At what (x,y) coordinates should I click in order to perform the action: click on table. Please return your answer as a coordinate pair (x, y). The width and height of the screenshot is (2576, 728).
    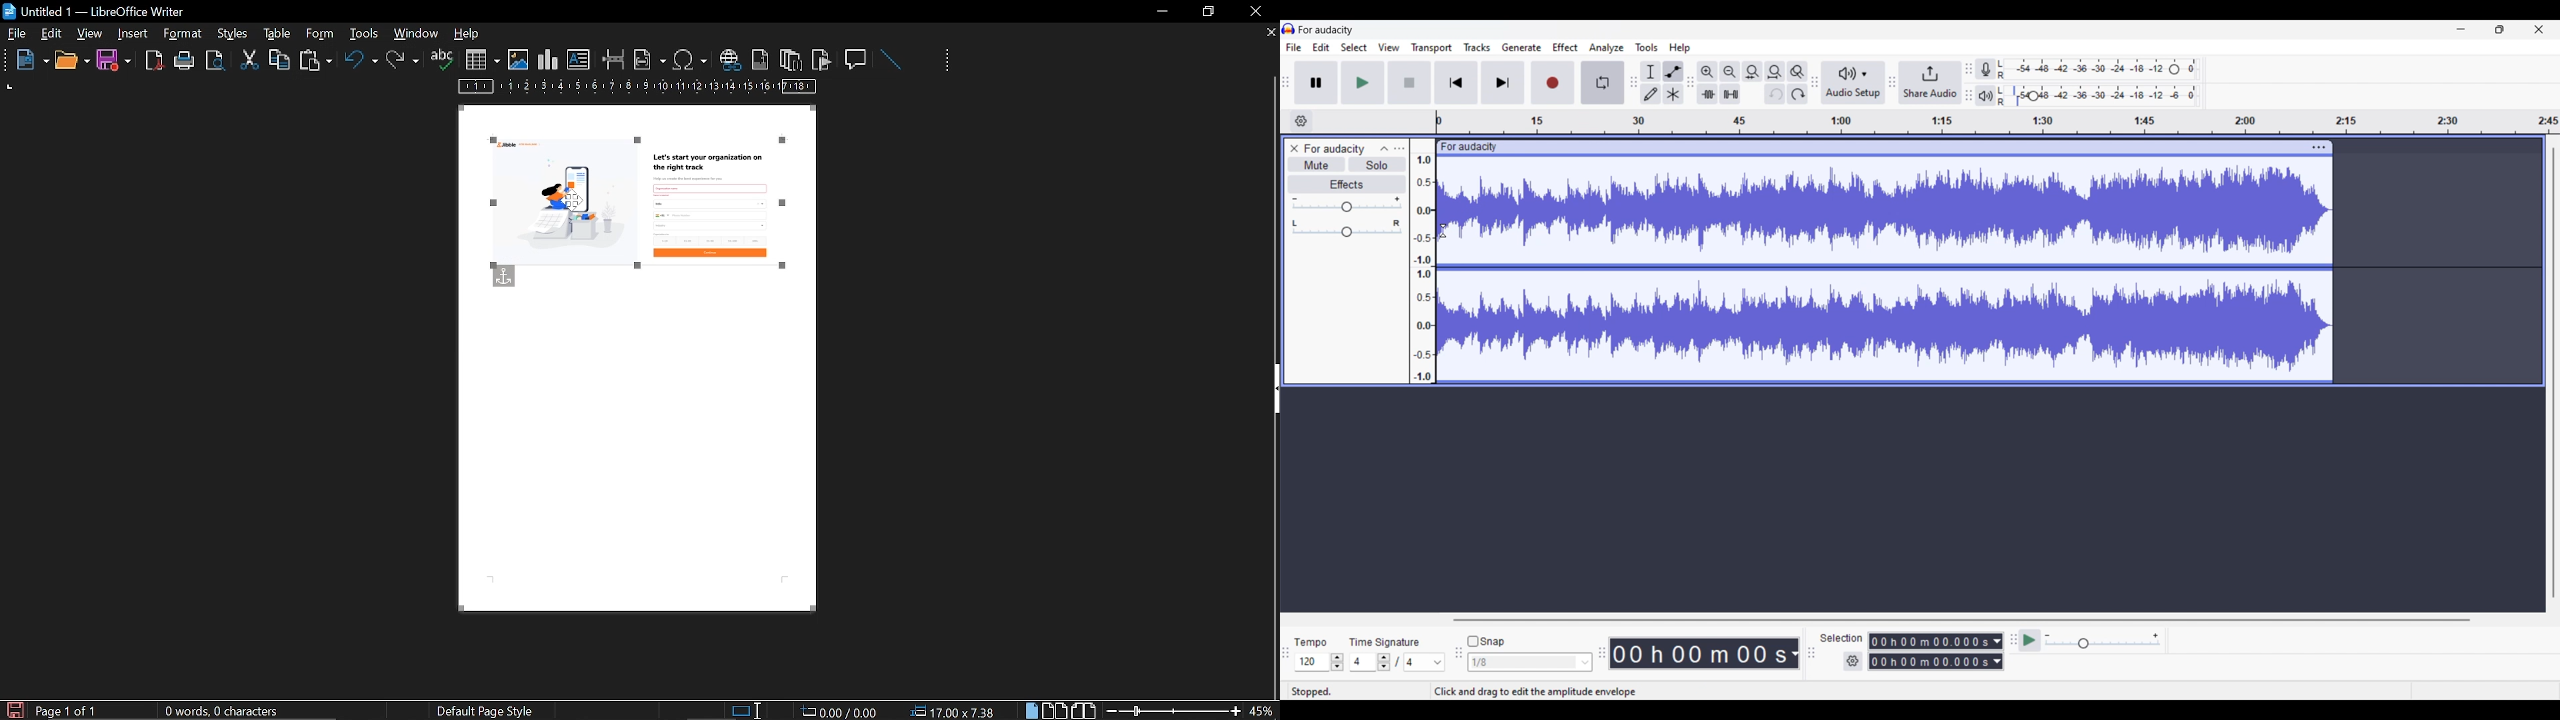
    Looking at the image, I should click on (319, 33).